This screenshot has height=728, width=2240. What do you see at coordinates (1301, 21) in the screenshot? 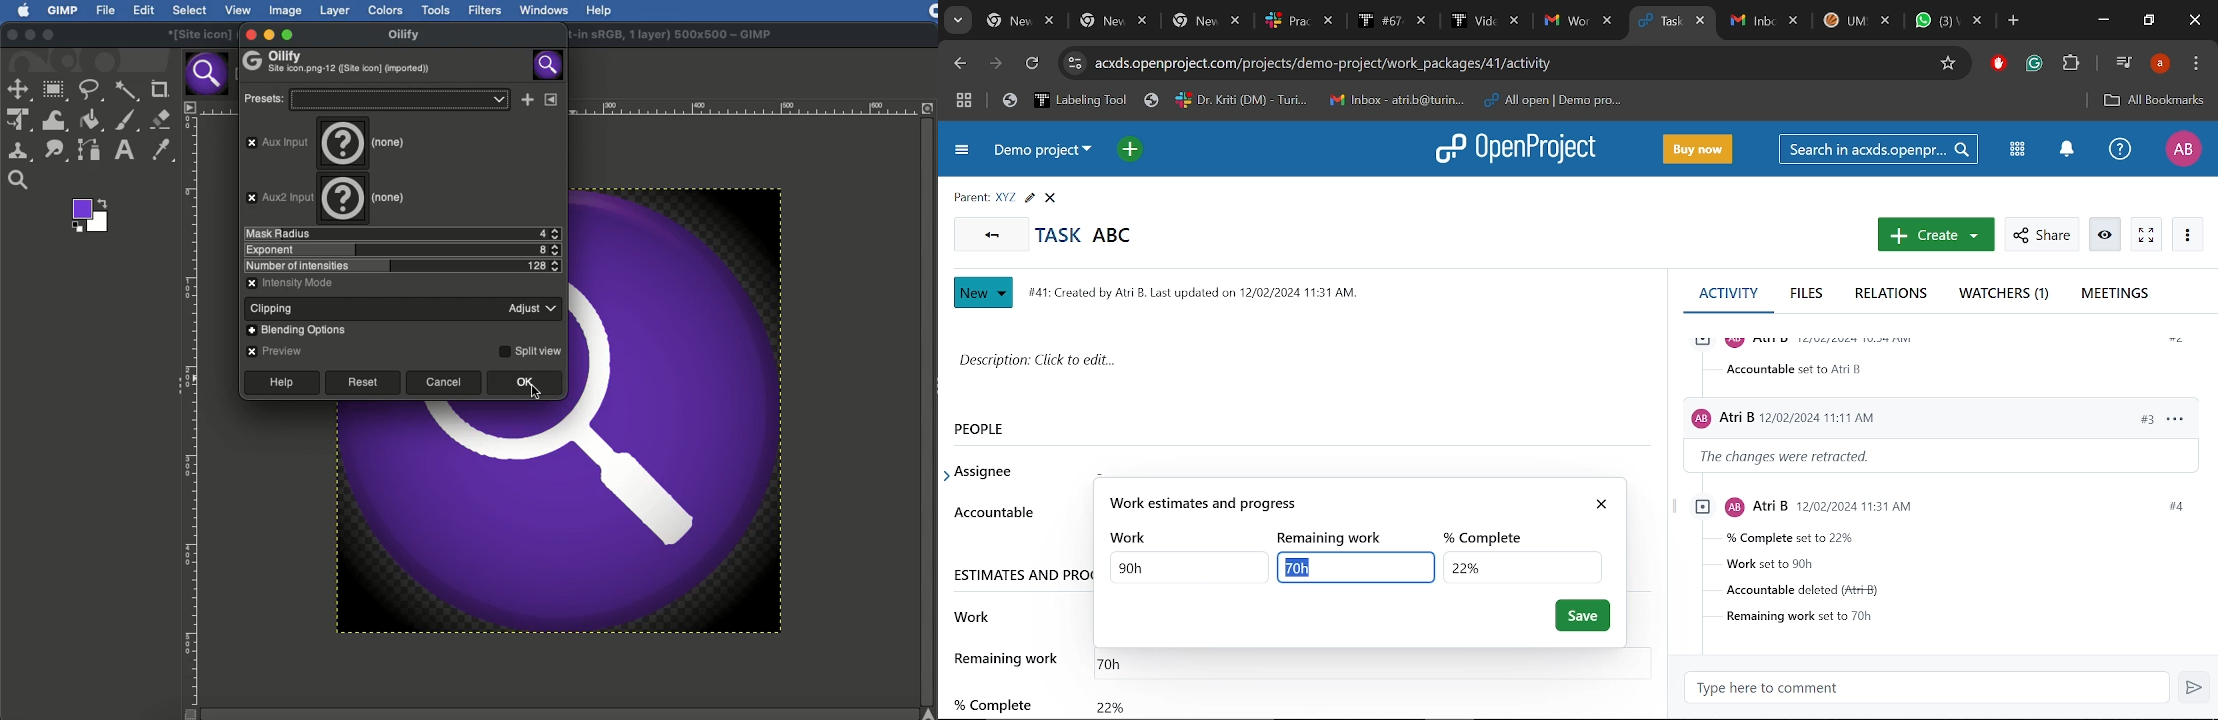
I see `Others tabs` at bounding box center [1301, 21].